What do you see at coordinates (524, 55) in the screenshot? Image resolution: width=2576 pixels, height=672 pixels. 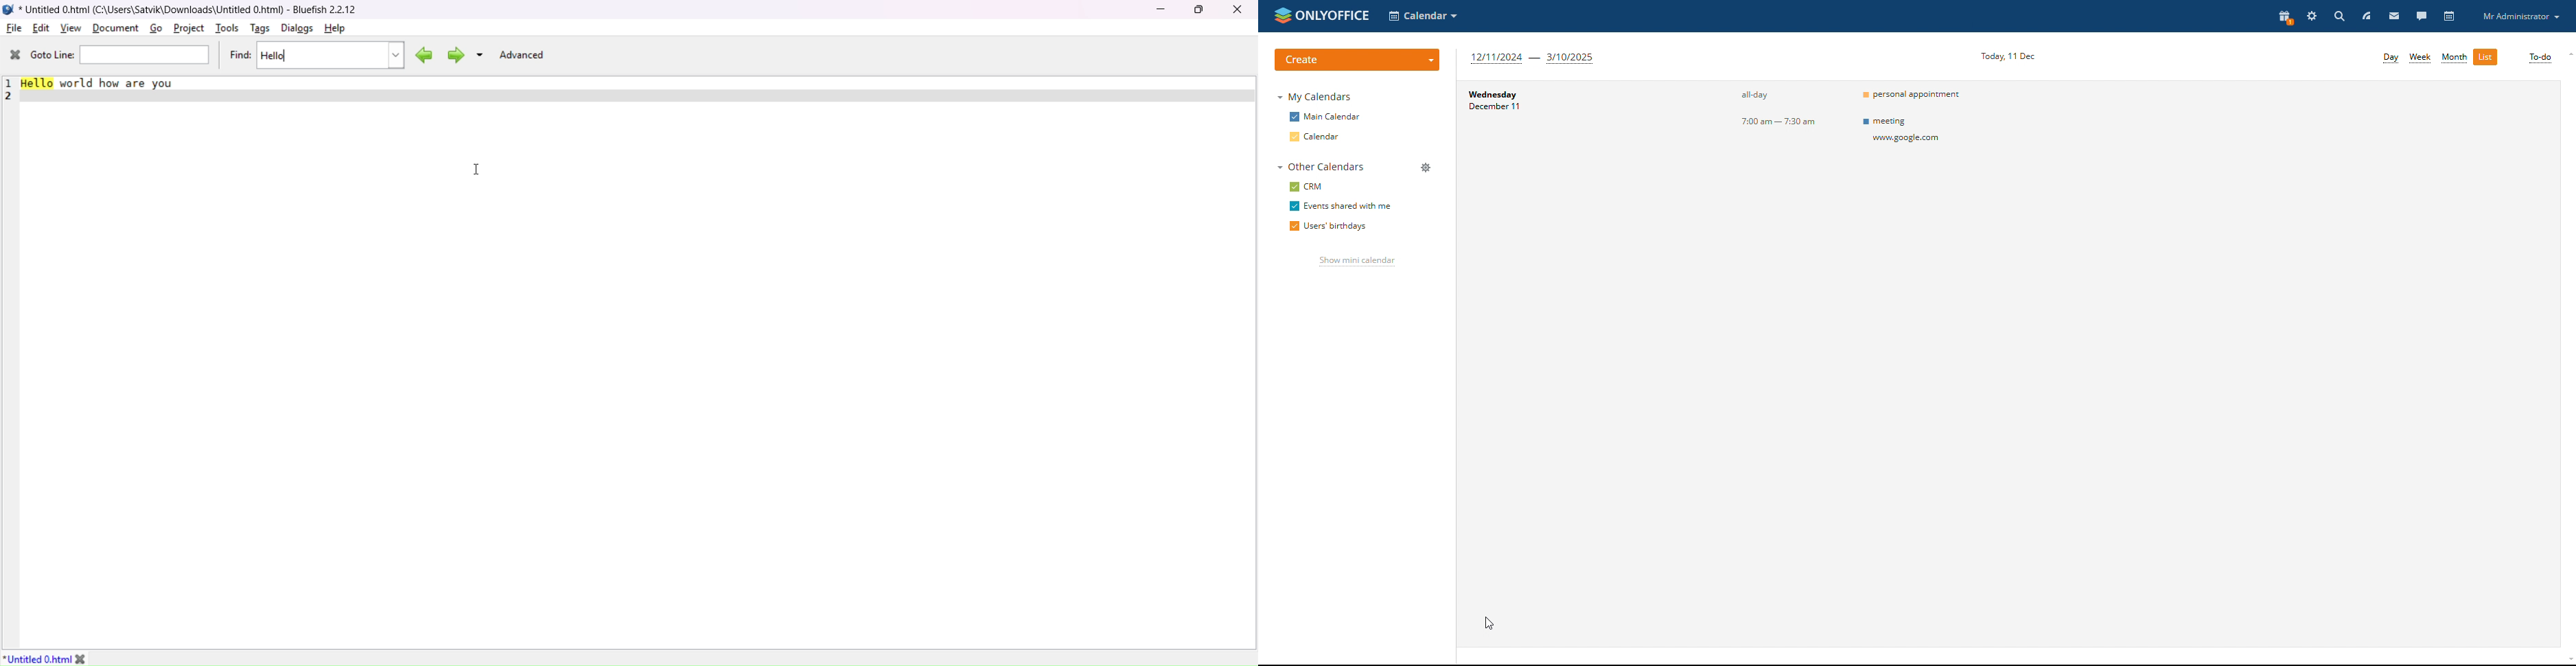 I see `advanced` at bounding box center [524, 55].